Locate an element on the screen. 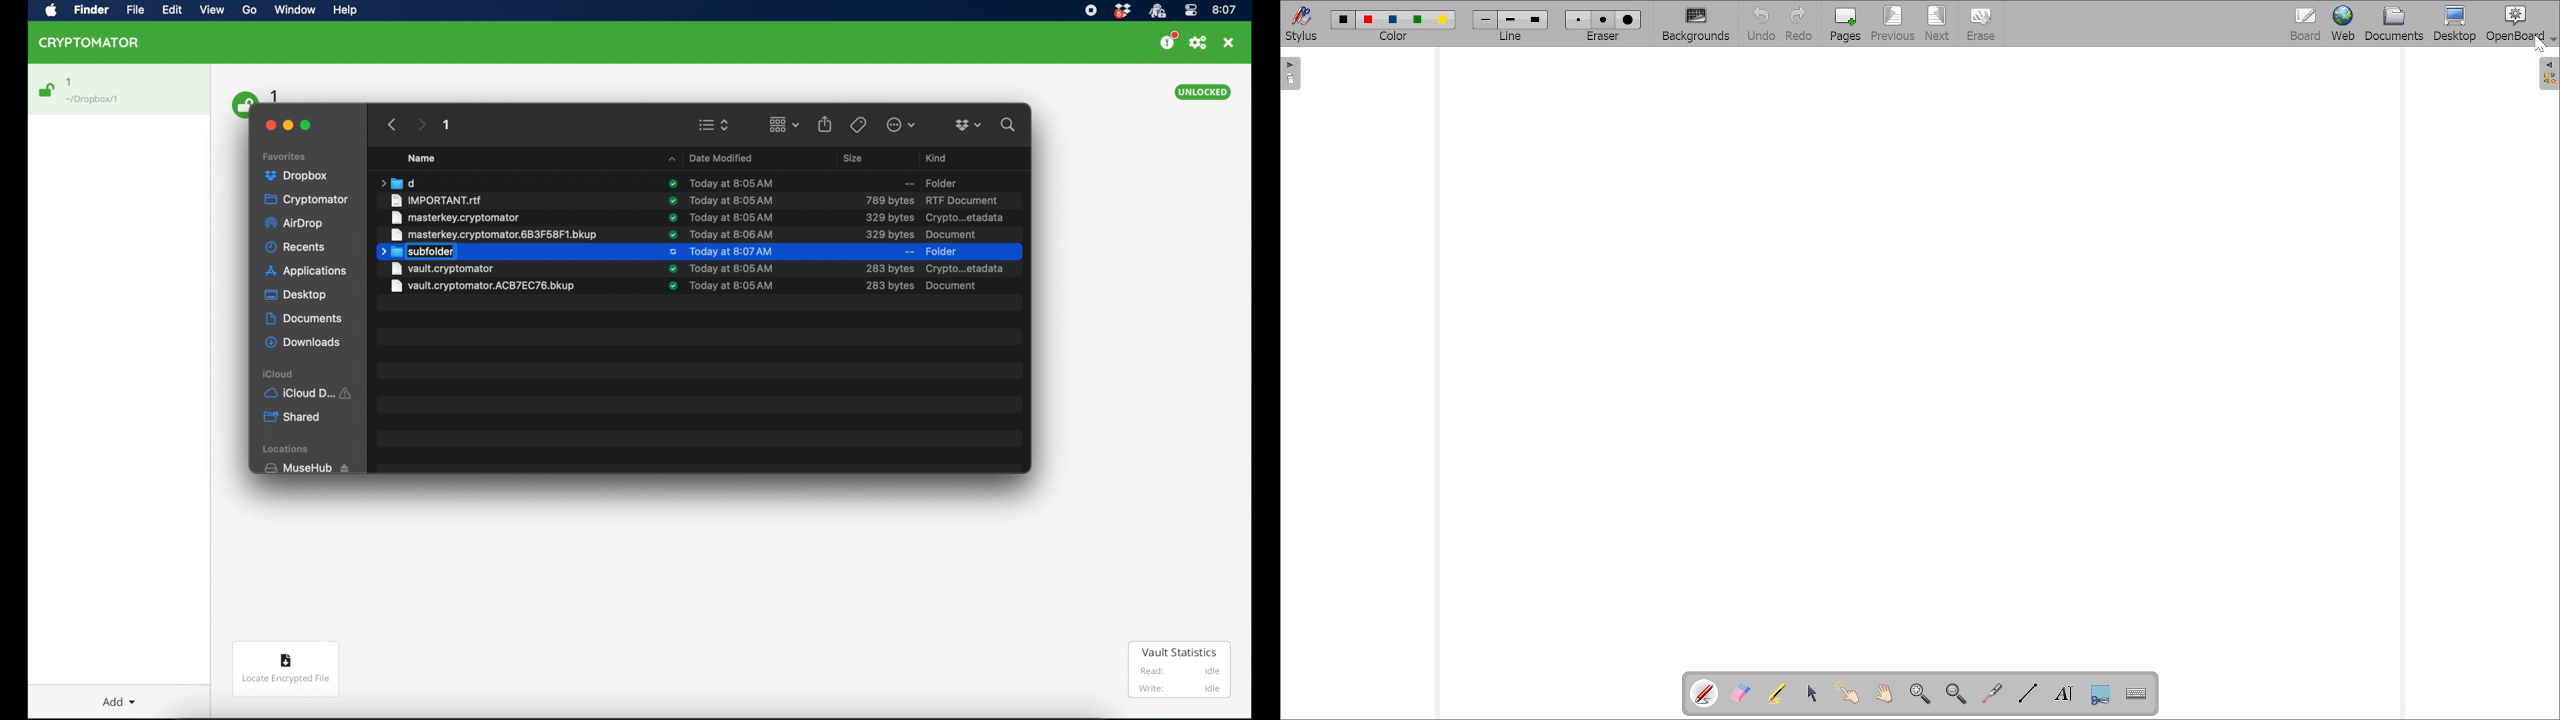 The height and width of the screenshot is (728, 2576). show sidebar is located at coordinates (2546, 72).